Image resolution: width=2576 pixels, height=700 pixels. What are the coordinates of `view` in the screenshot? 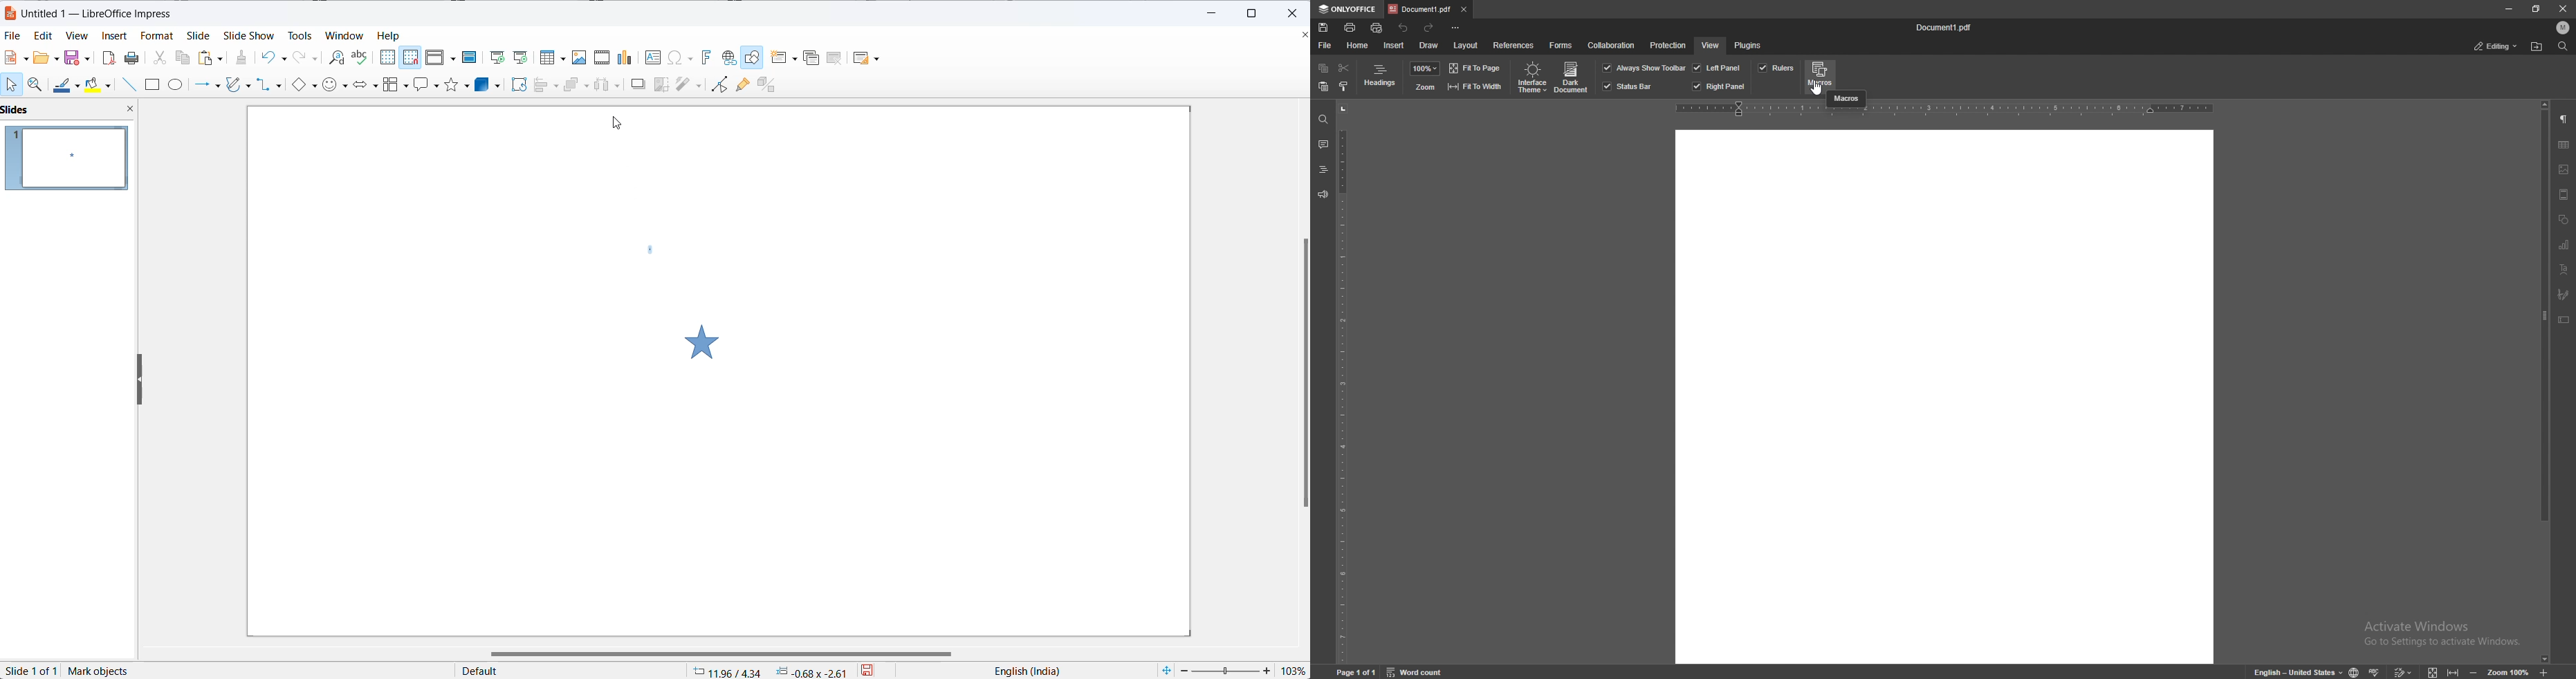 It's located at (1710, 45).